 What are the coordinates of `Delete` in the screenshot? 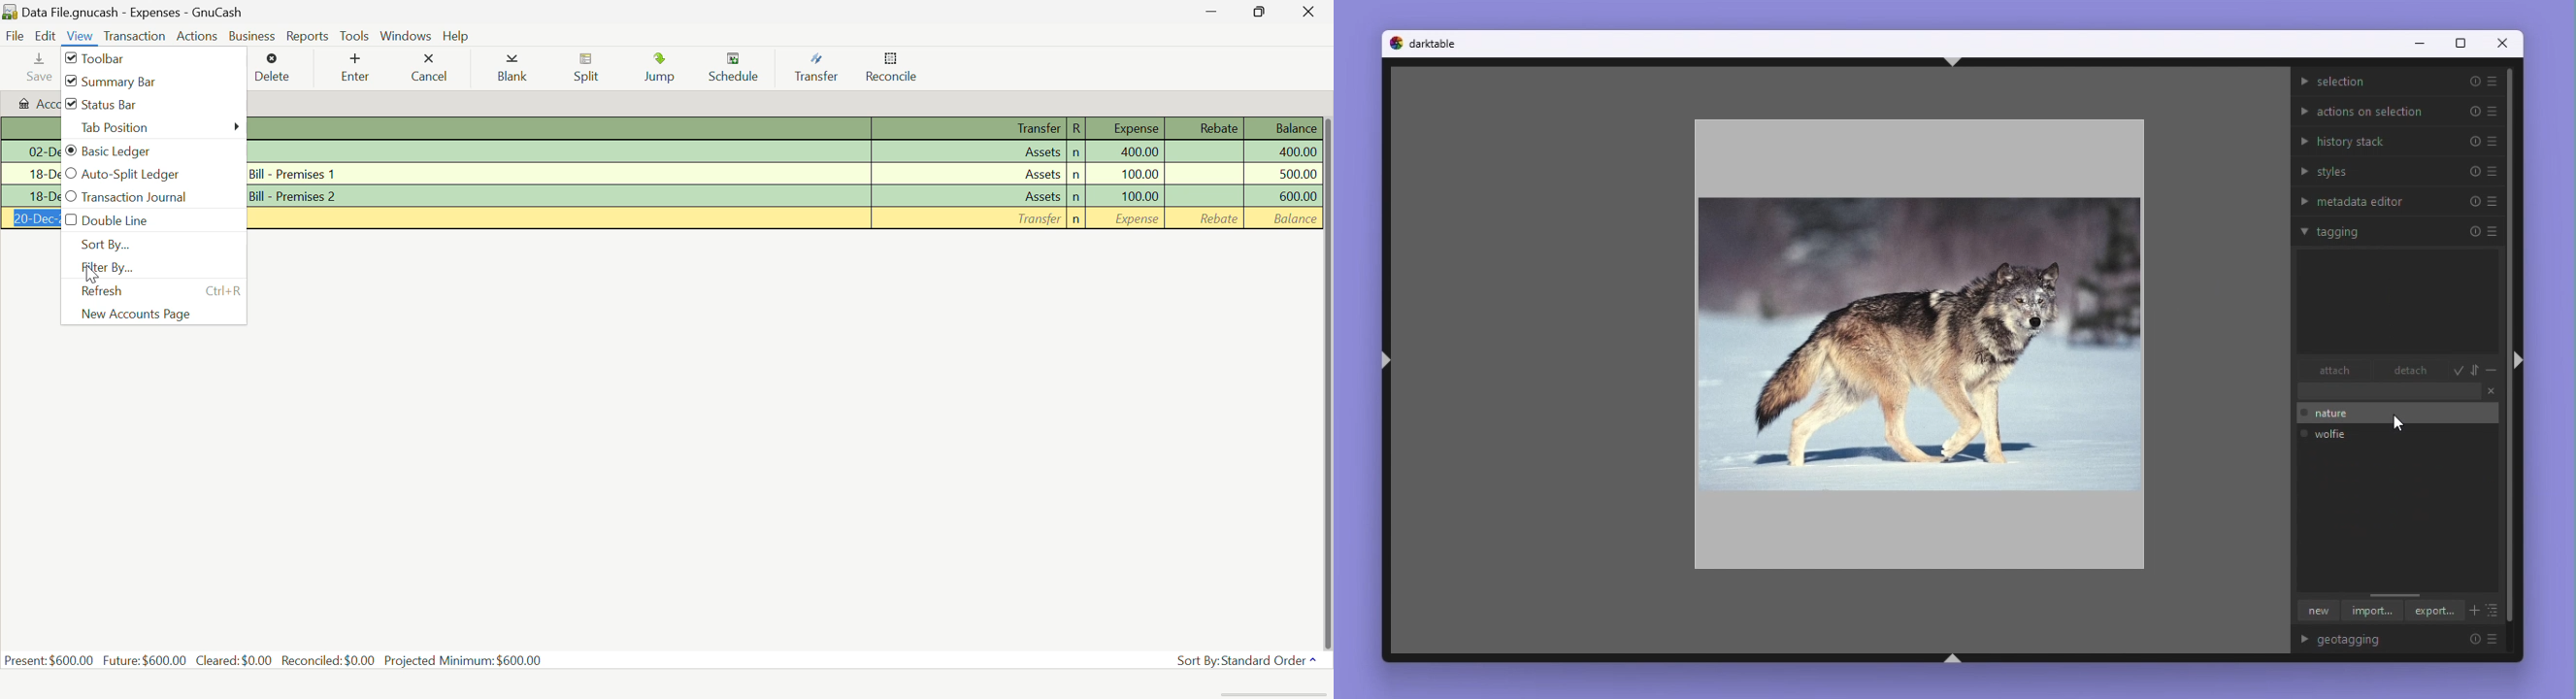 It's located at (278, 67).